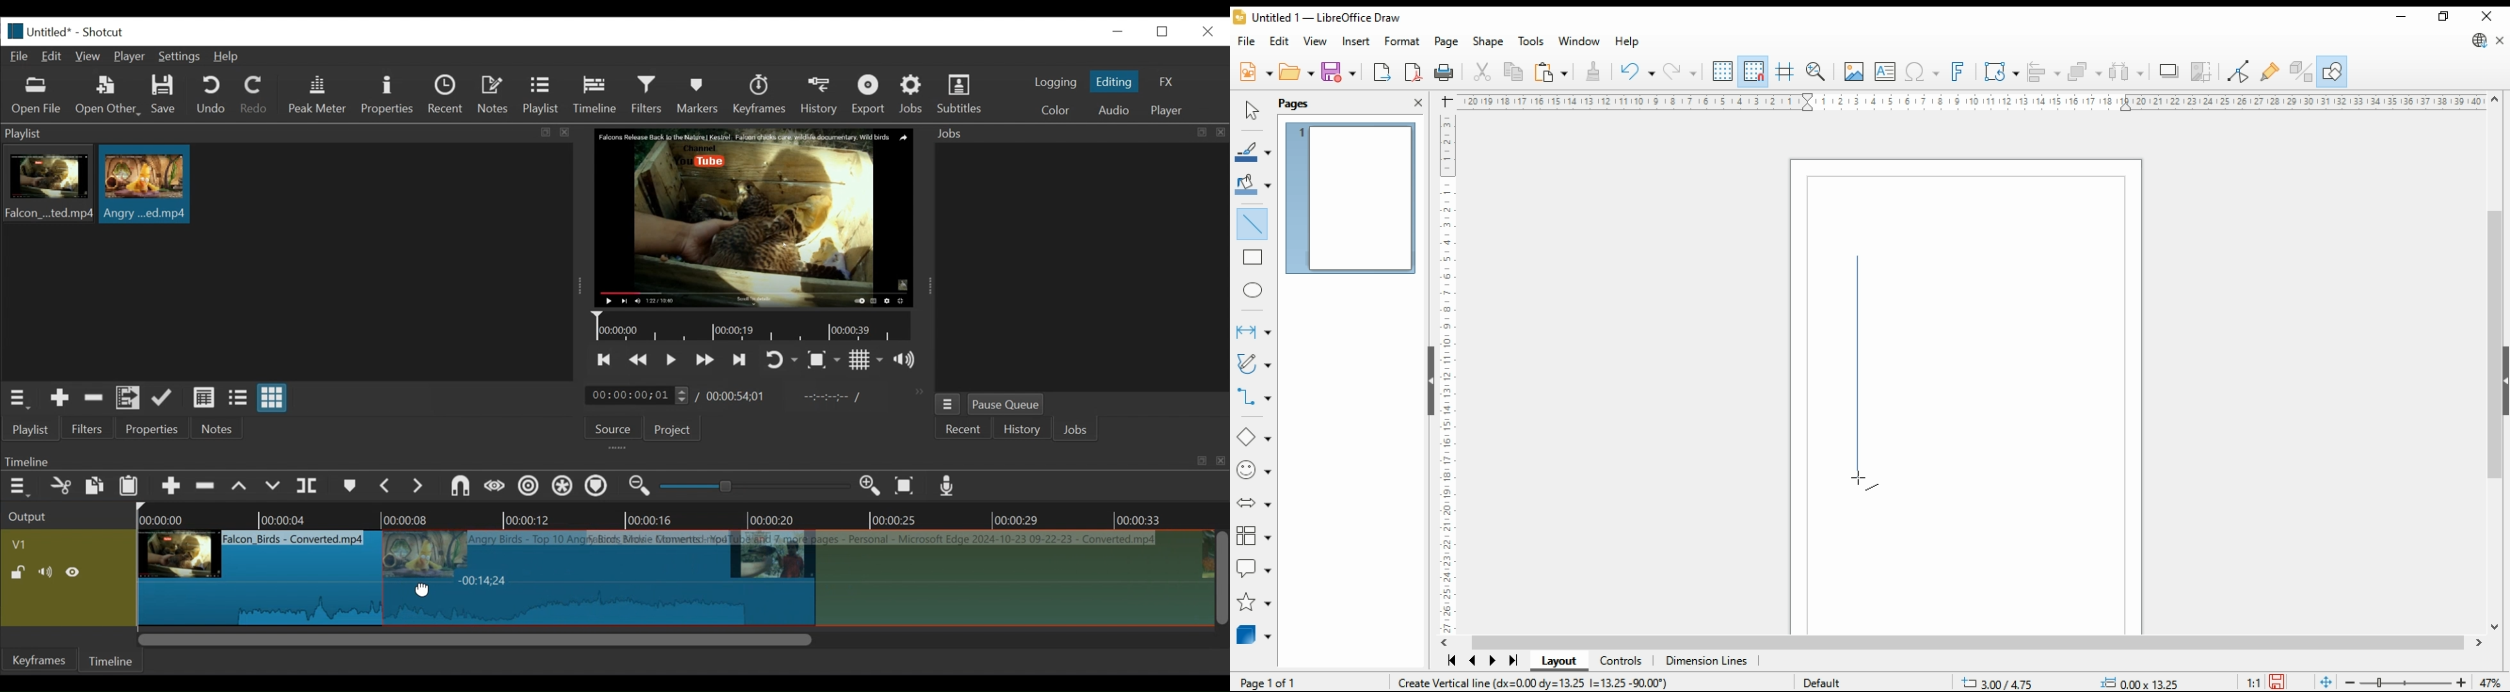  What do you see at coordinates (48, 572) in the screenshot?
I see `Mute` at bounding box center [48, 572].